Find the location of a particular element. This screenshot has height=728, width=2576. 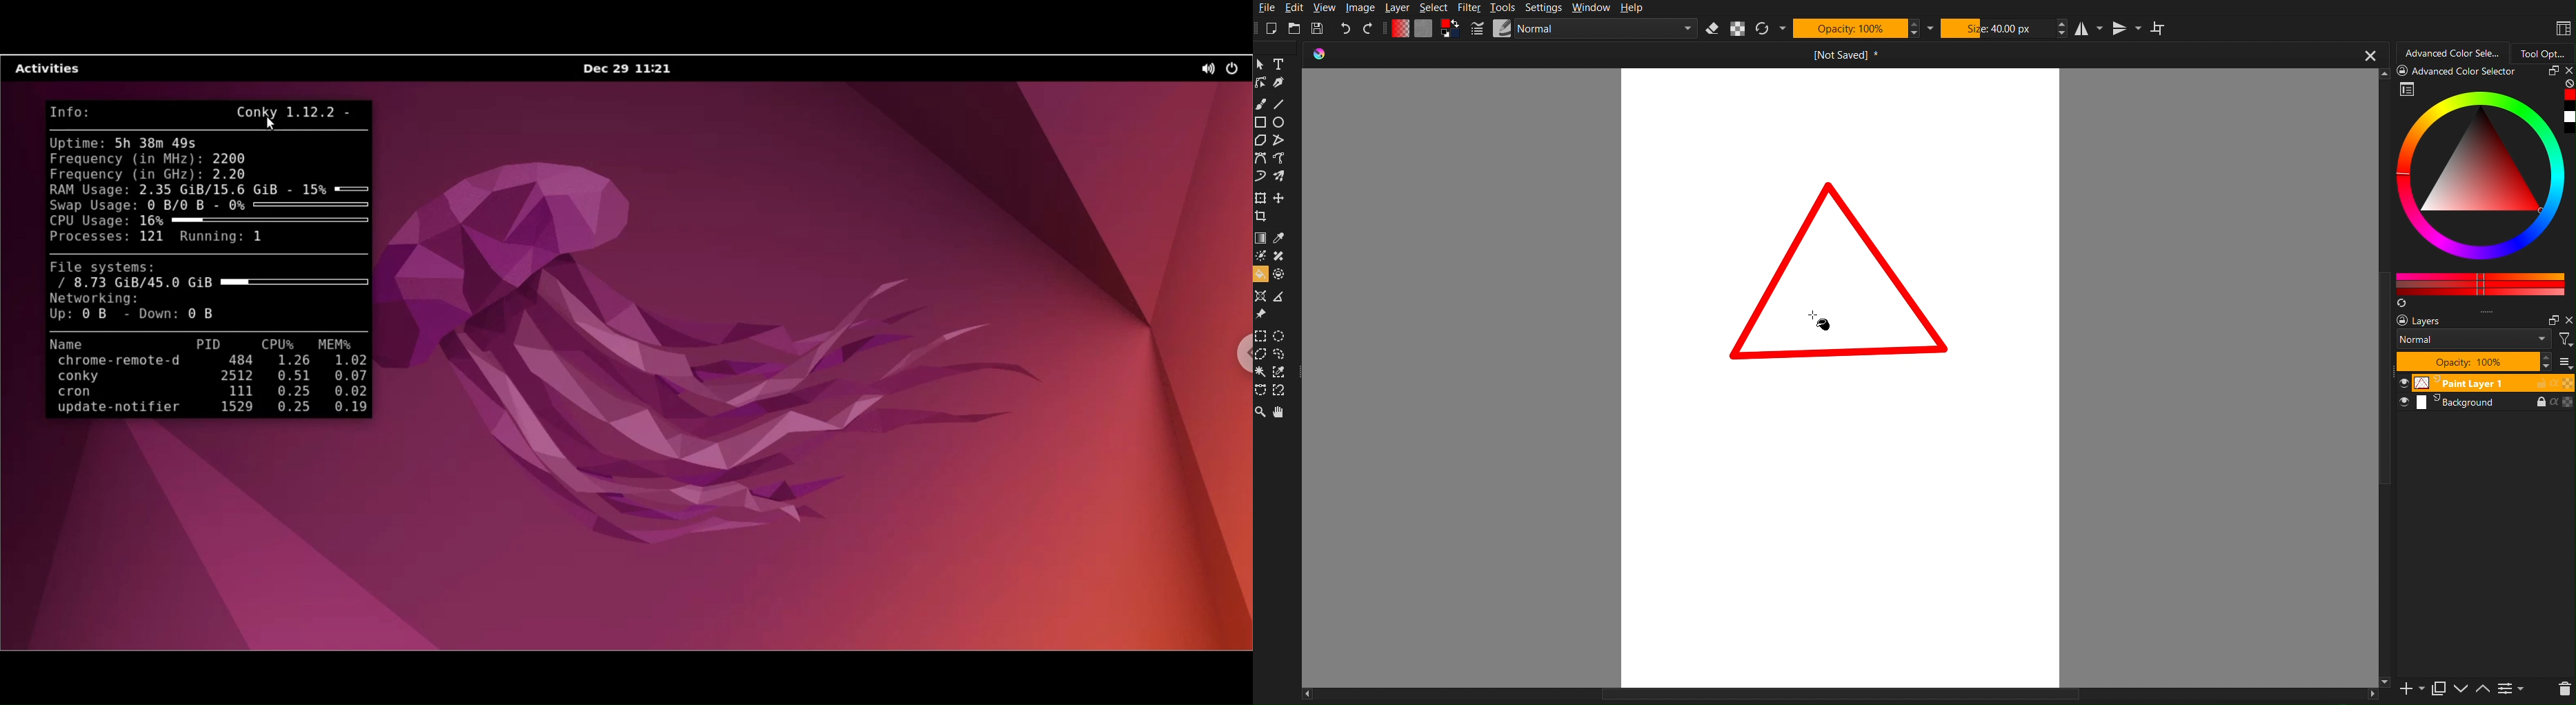

similar color selection tool is located at coordinates (1283, 372).